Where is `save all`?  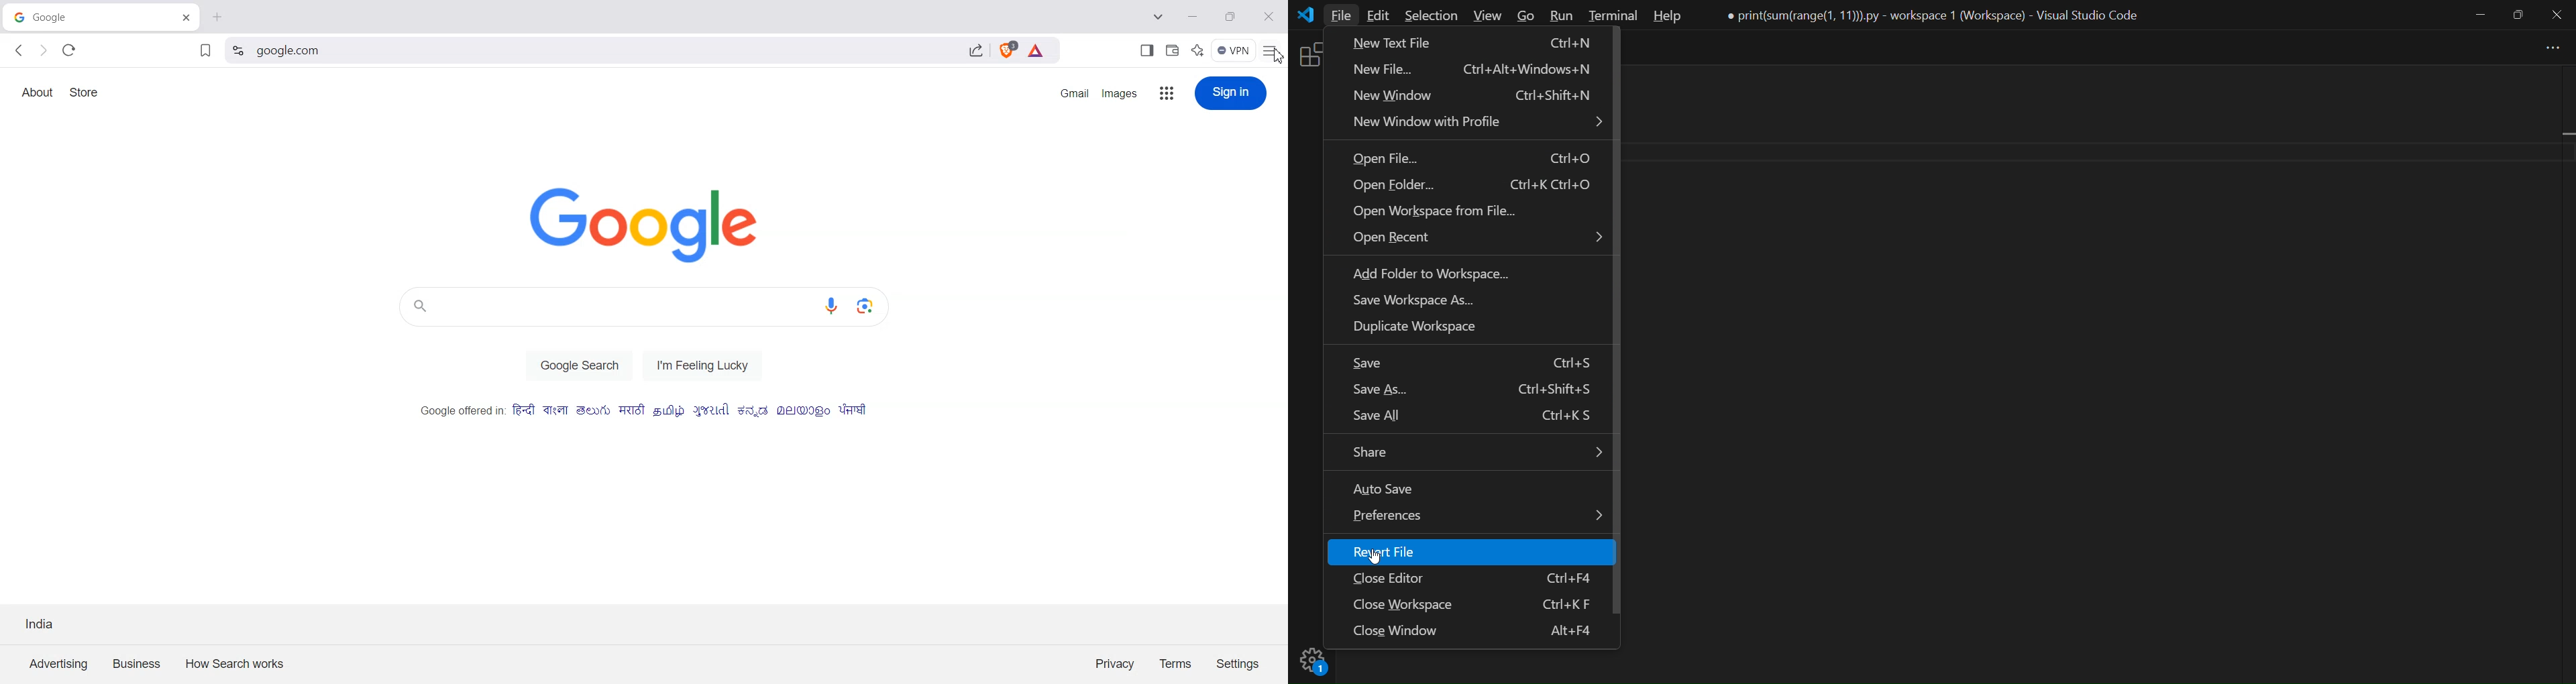
save all is located at coordinates (1474, 416).